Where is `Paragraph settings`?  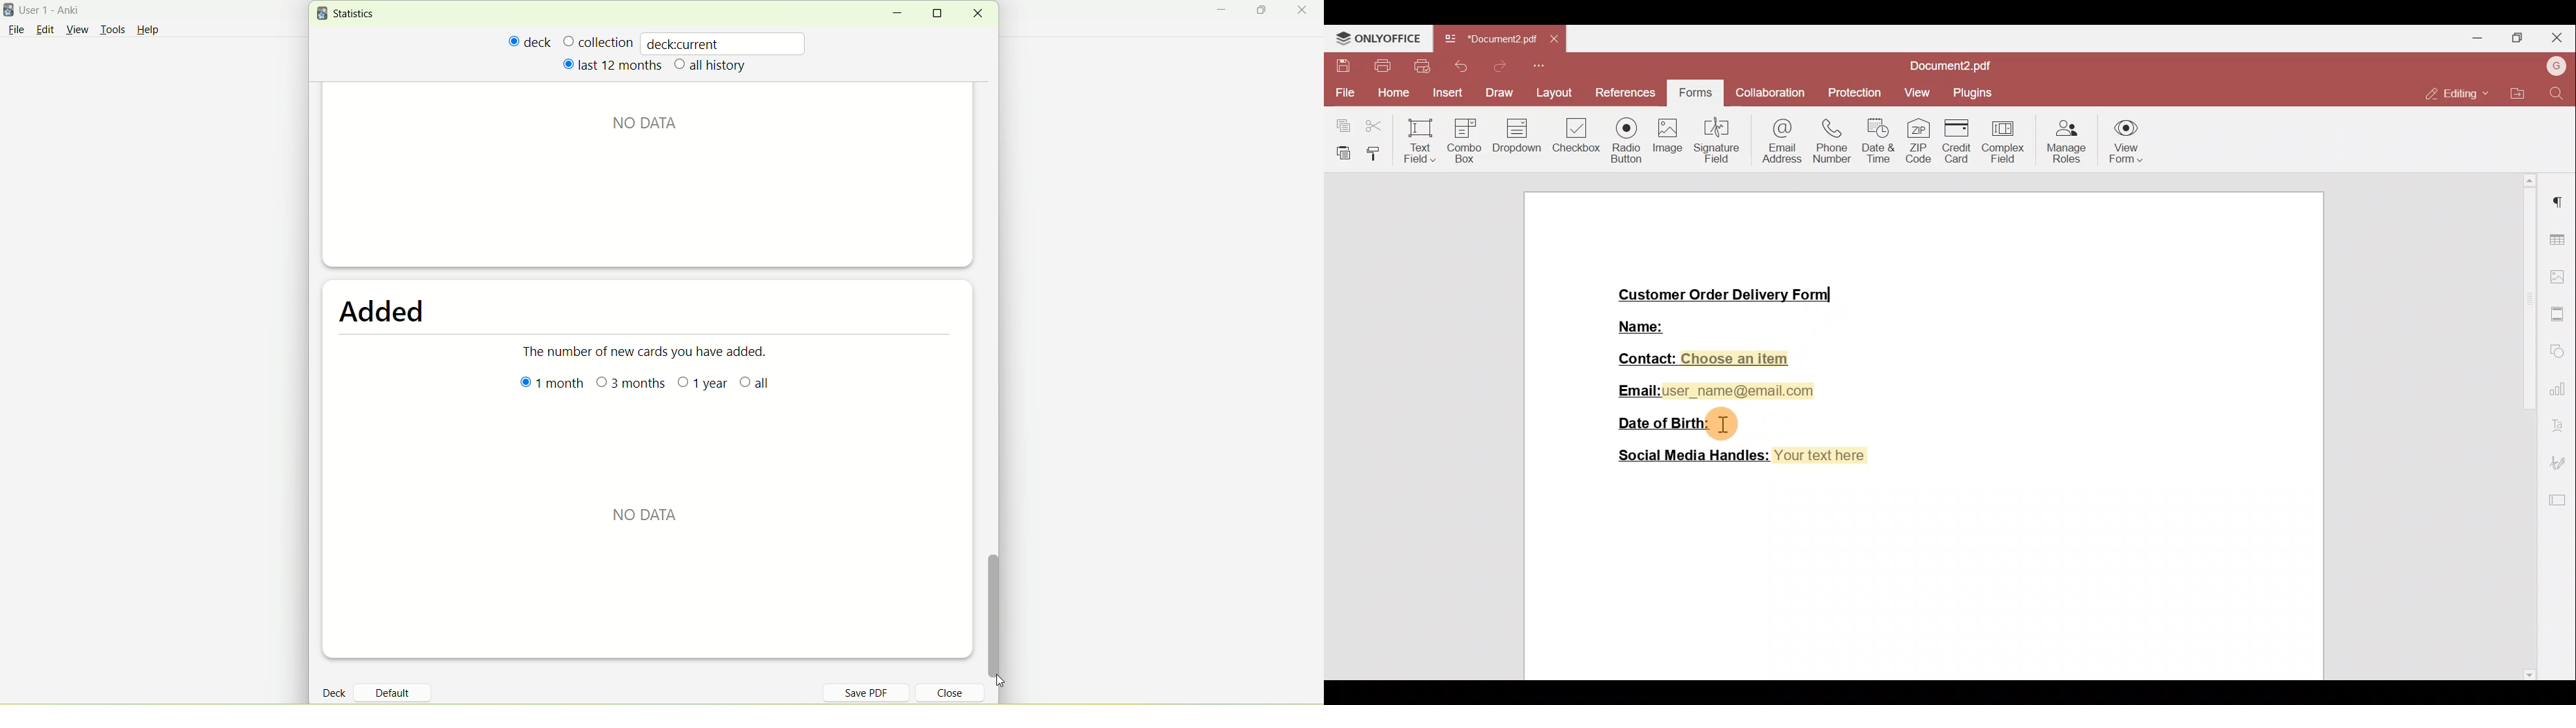 Paragraph settings is located at coordinates (2562, 201).